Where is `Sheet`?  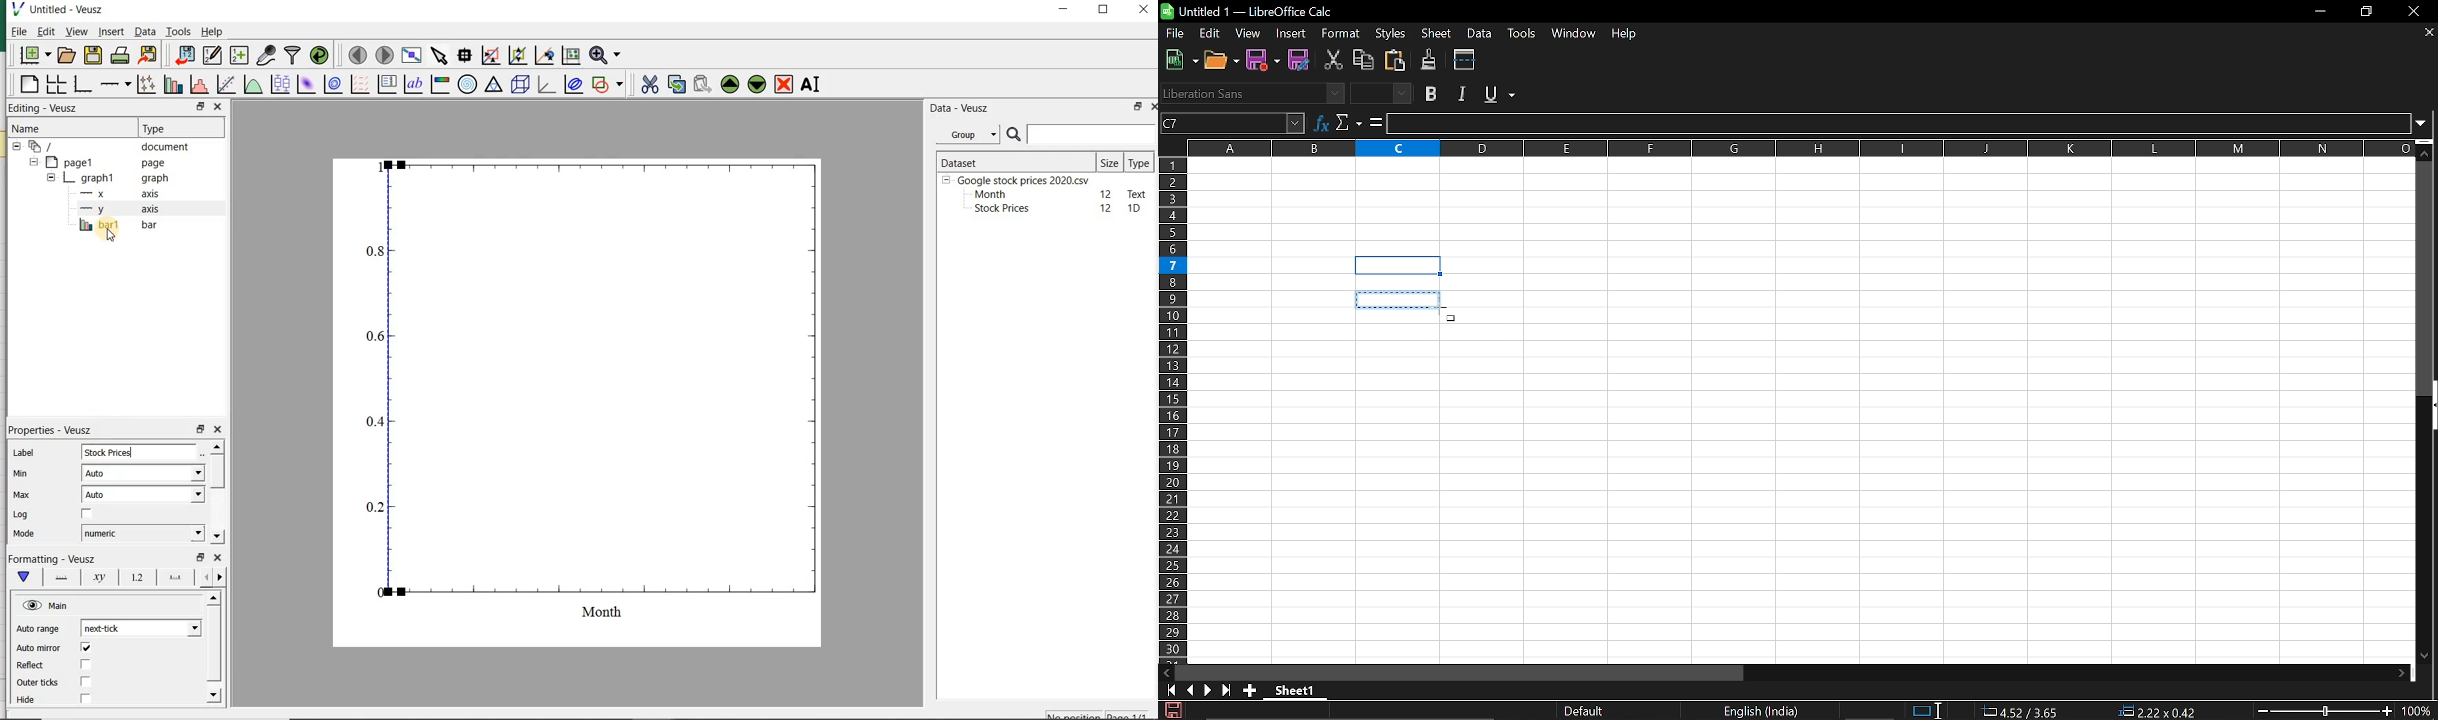
Sheet is located at coordinates (1439, 34).